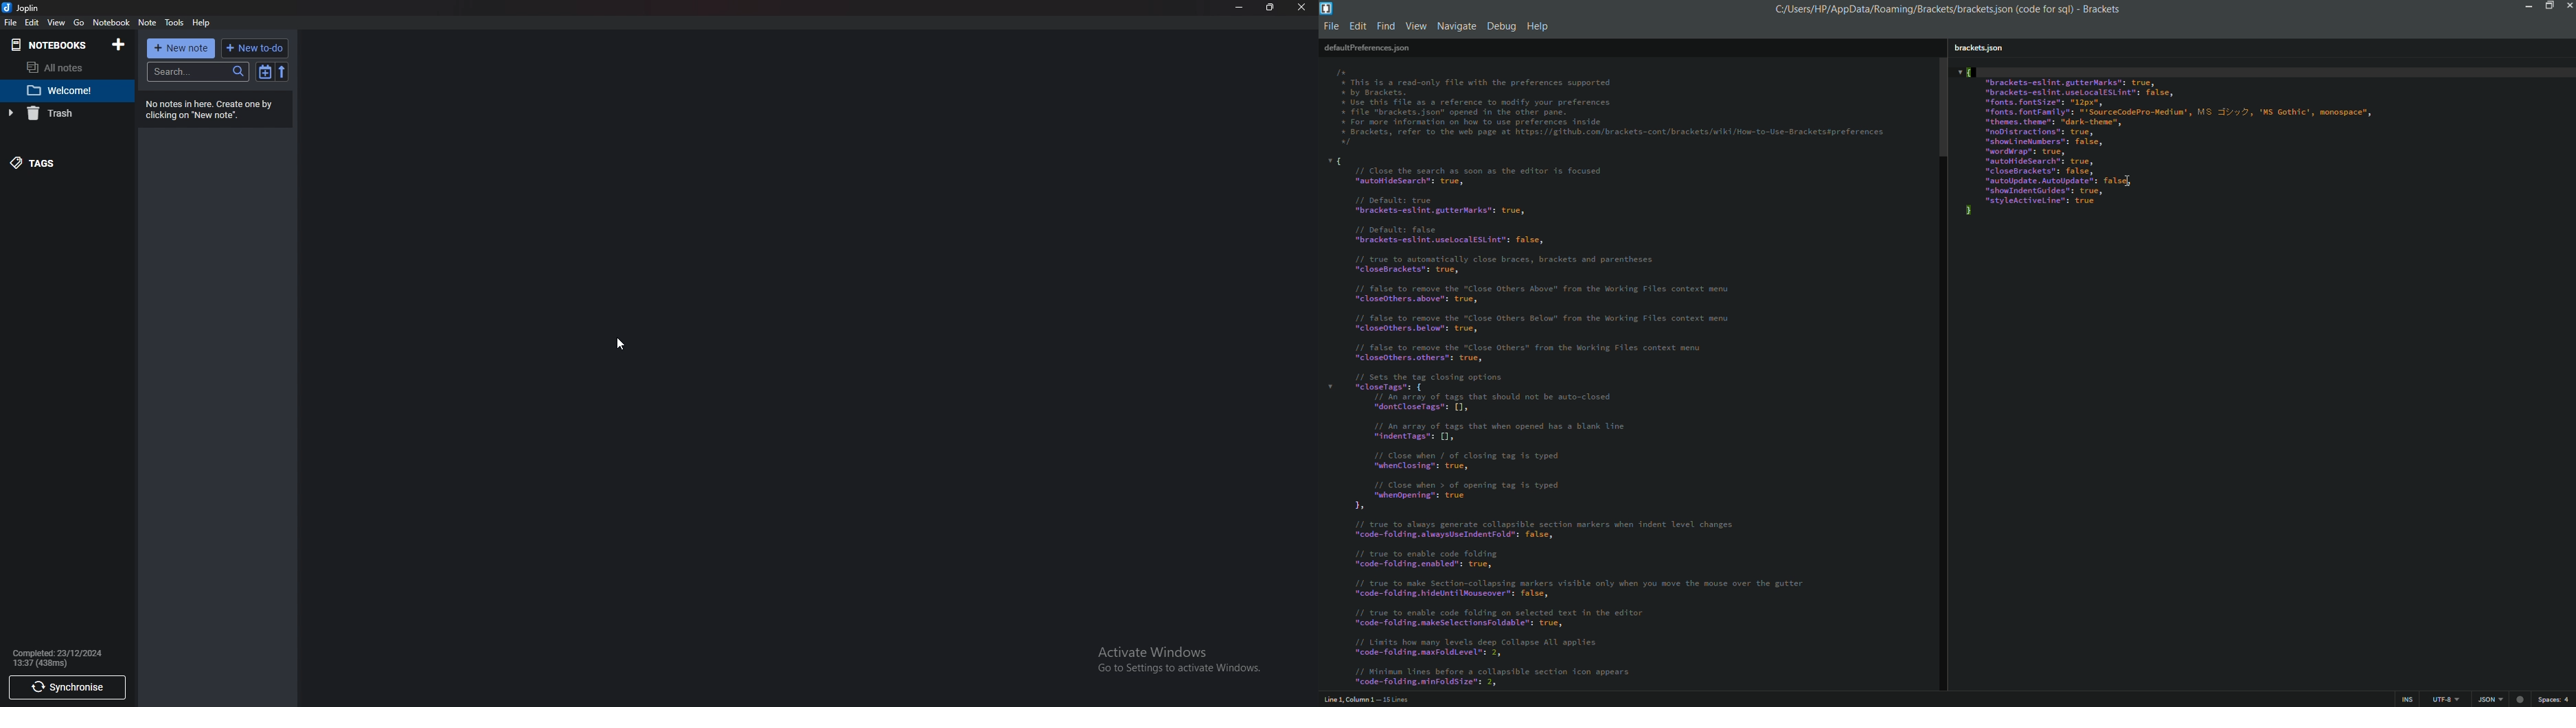 The image size is (2576, 728). I want to click on All notes, so click(60, 67).